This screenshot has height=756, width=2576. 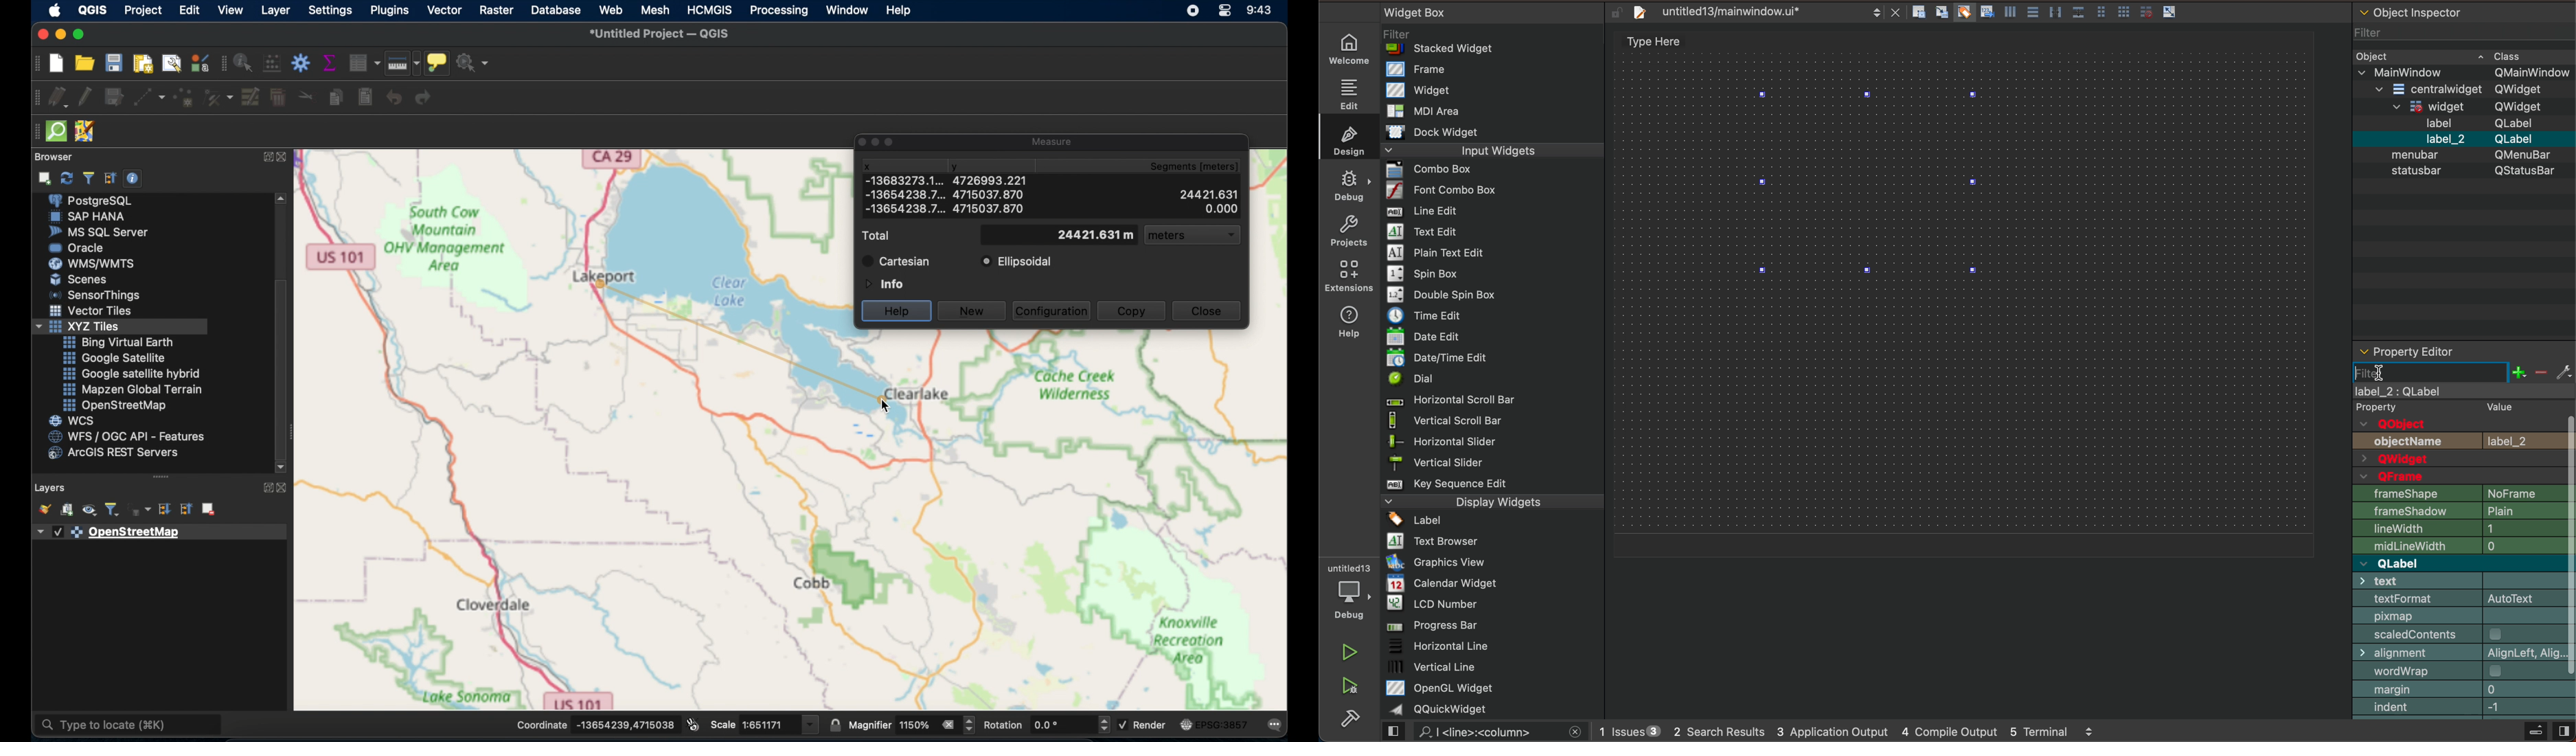 I want to click on label, so click(x=2466, y=401).